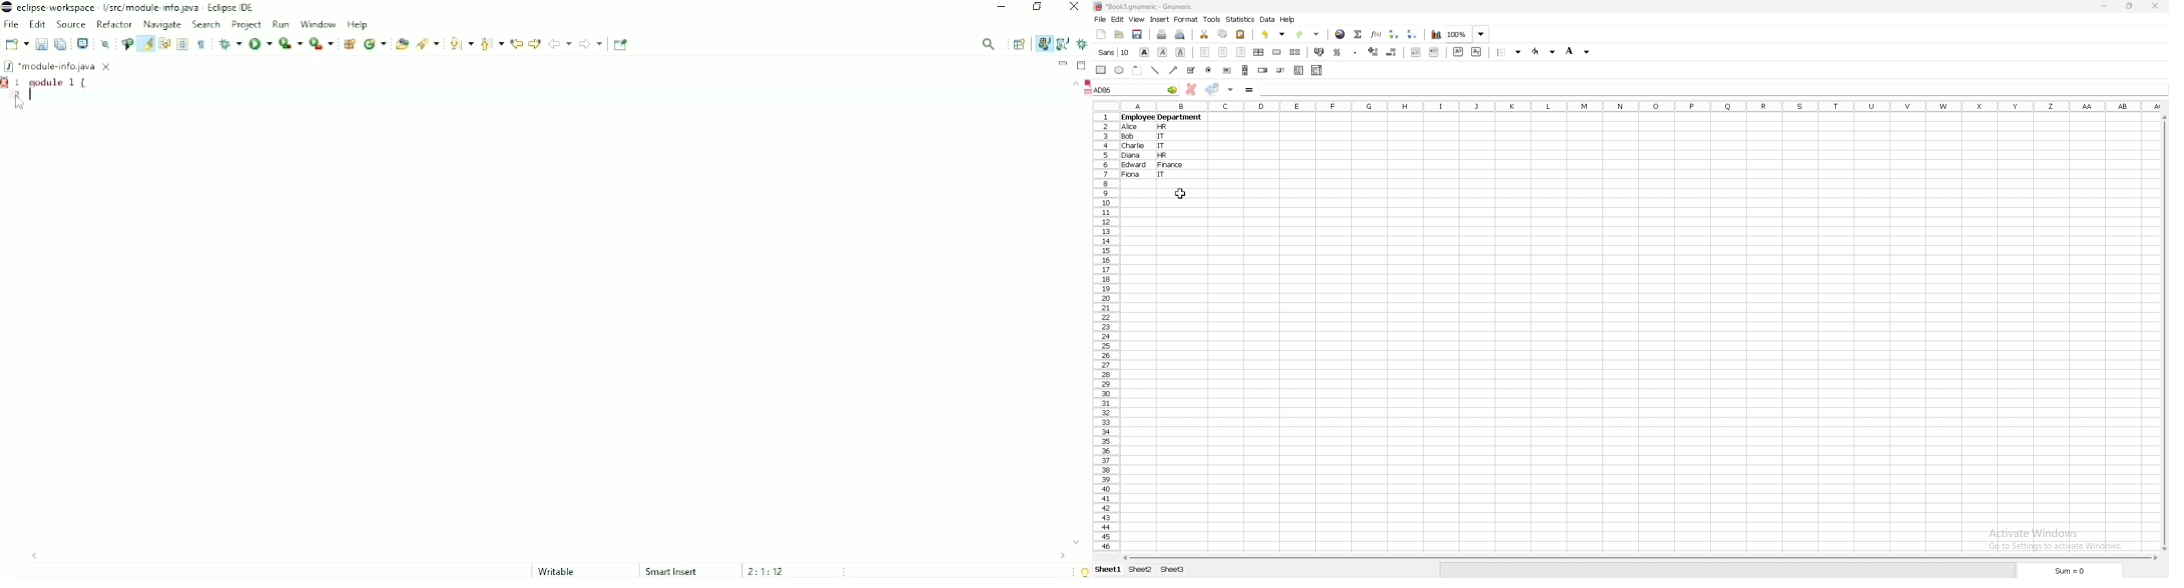  Describe the element at coordinates (1416, 52) in the screenshot. I see `decrease indent` at that location.